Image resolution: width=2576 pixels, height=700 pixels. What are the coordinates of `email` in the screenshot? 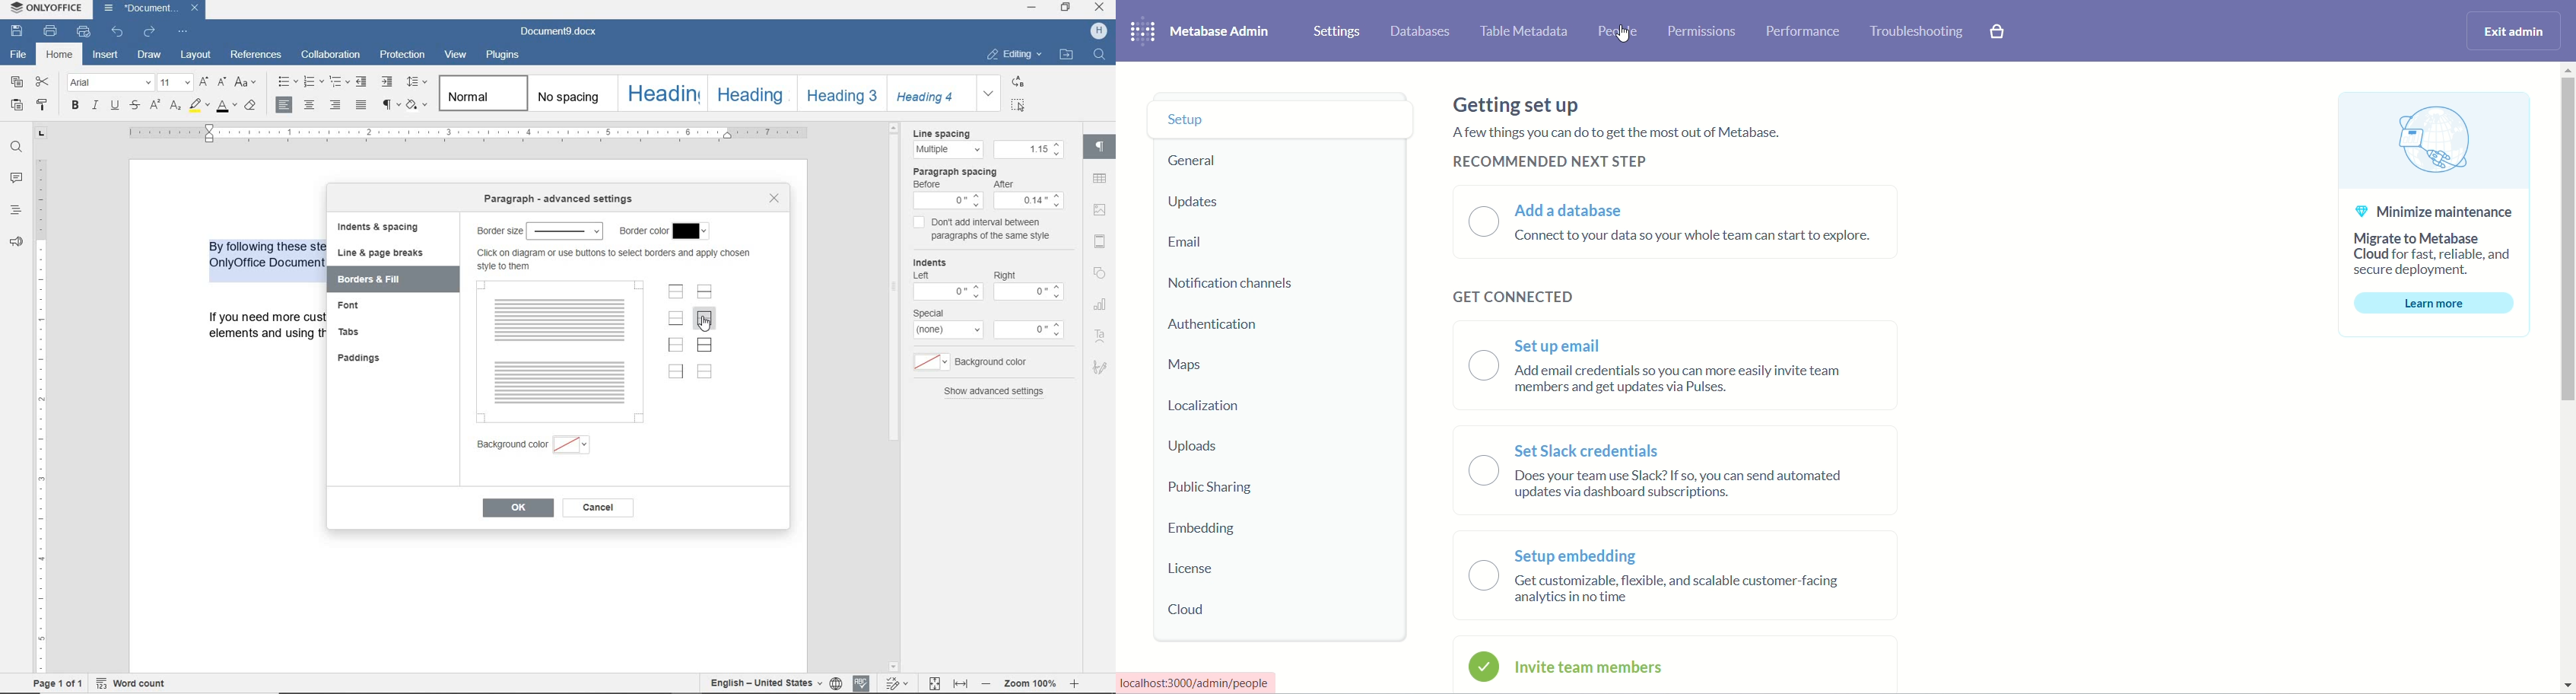 It's located at (1185, 243).